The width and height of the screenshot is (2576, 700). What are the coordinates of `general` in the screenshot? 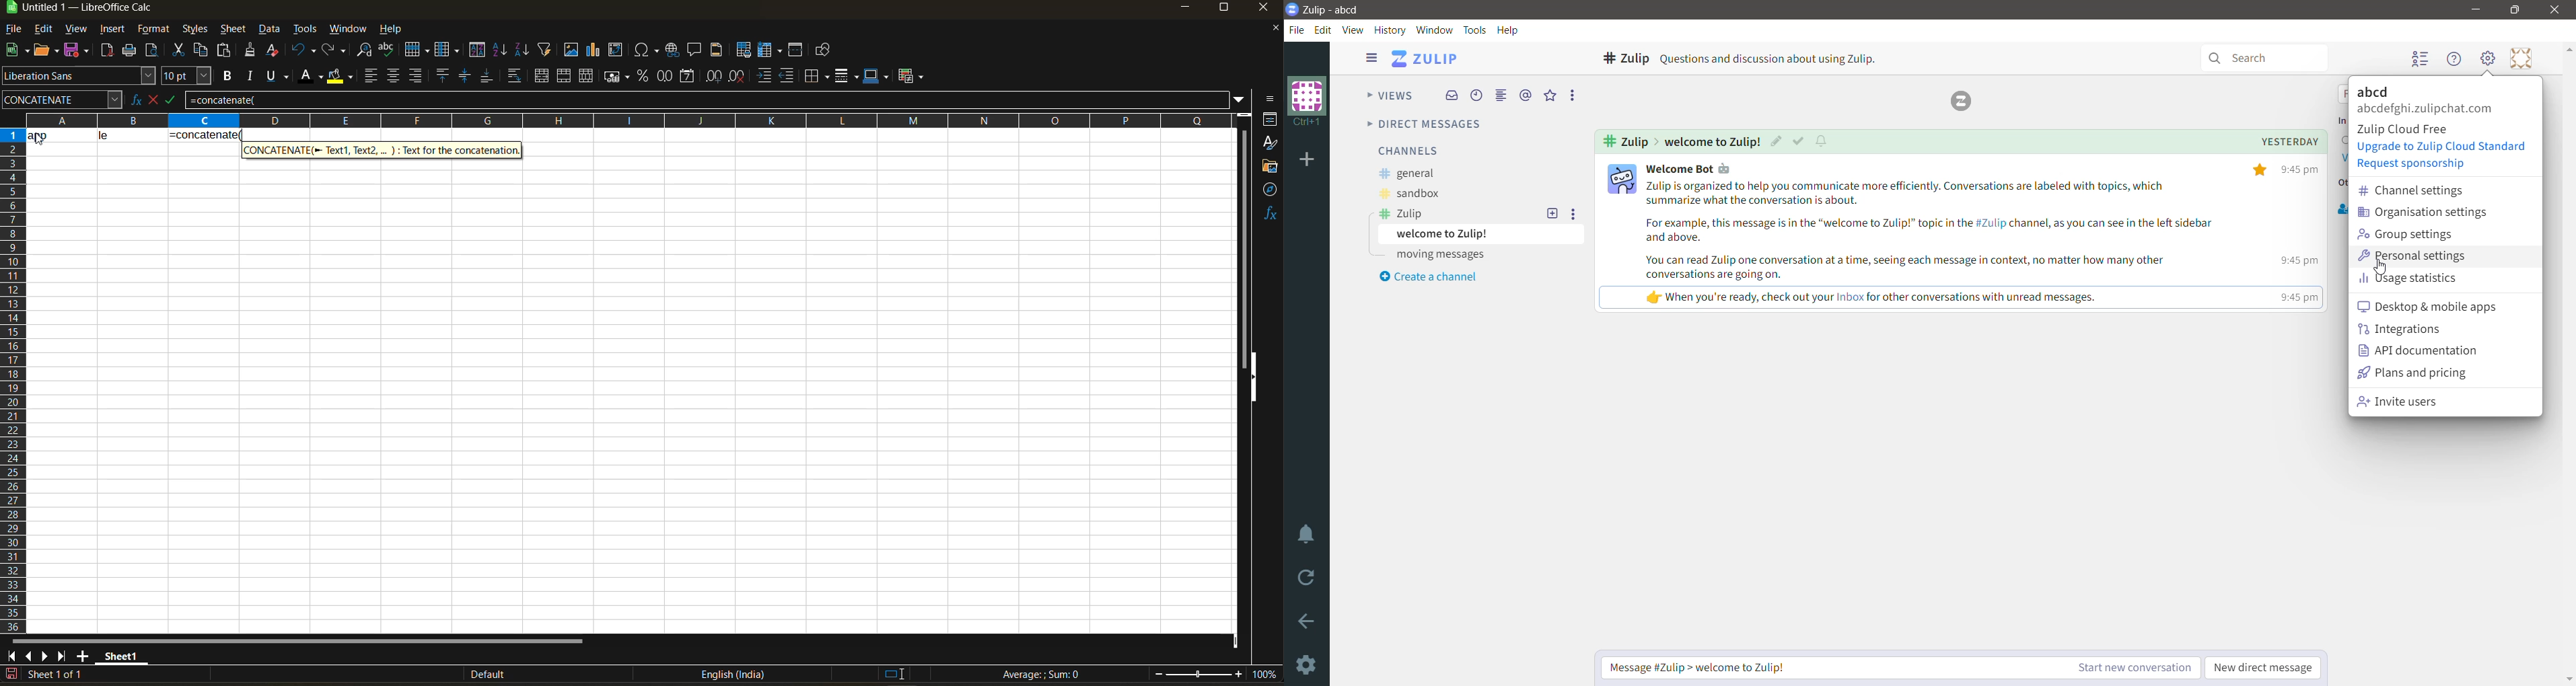 It's located at (1408, 174).